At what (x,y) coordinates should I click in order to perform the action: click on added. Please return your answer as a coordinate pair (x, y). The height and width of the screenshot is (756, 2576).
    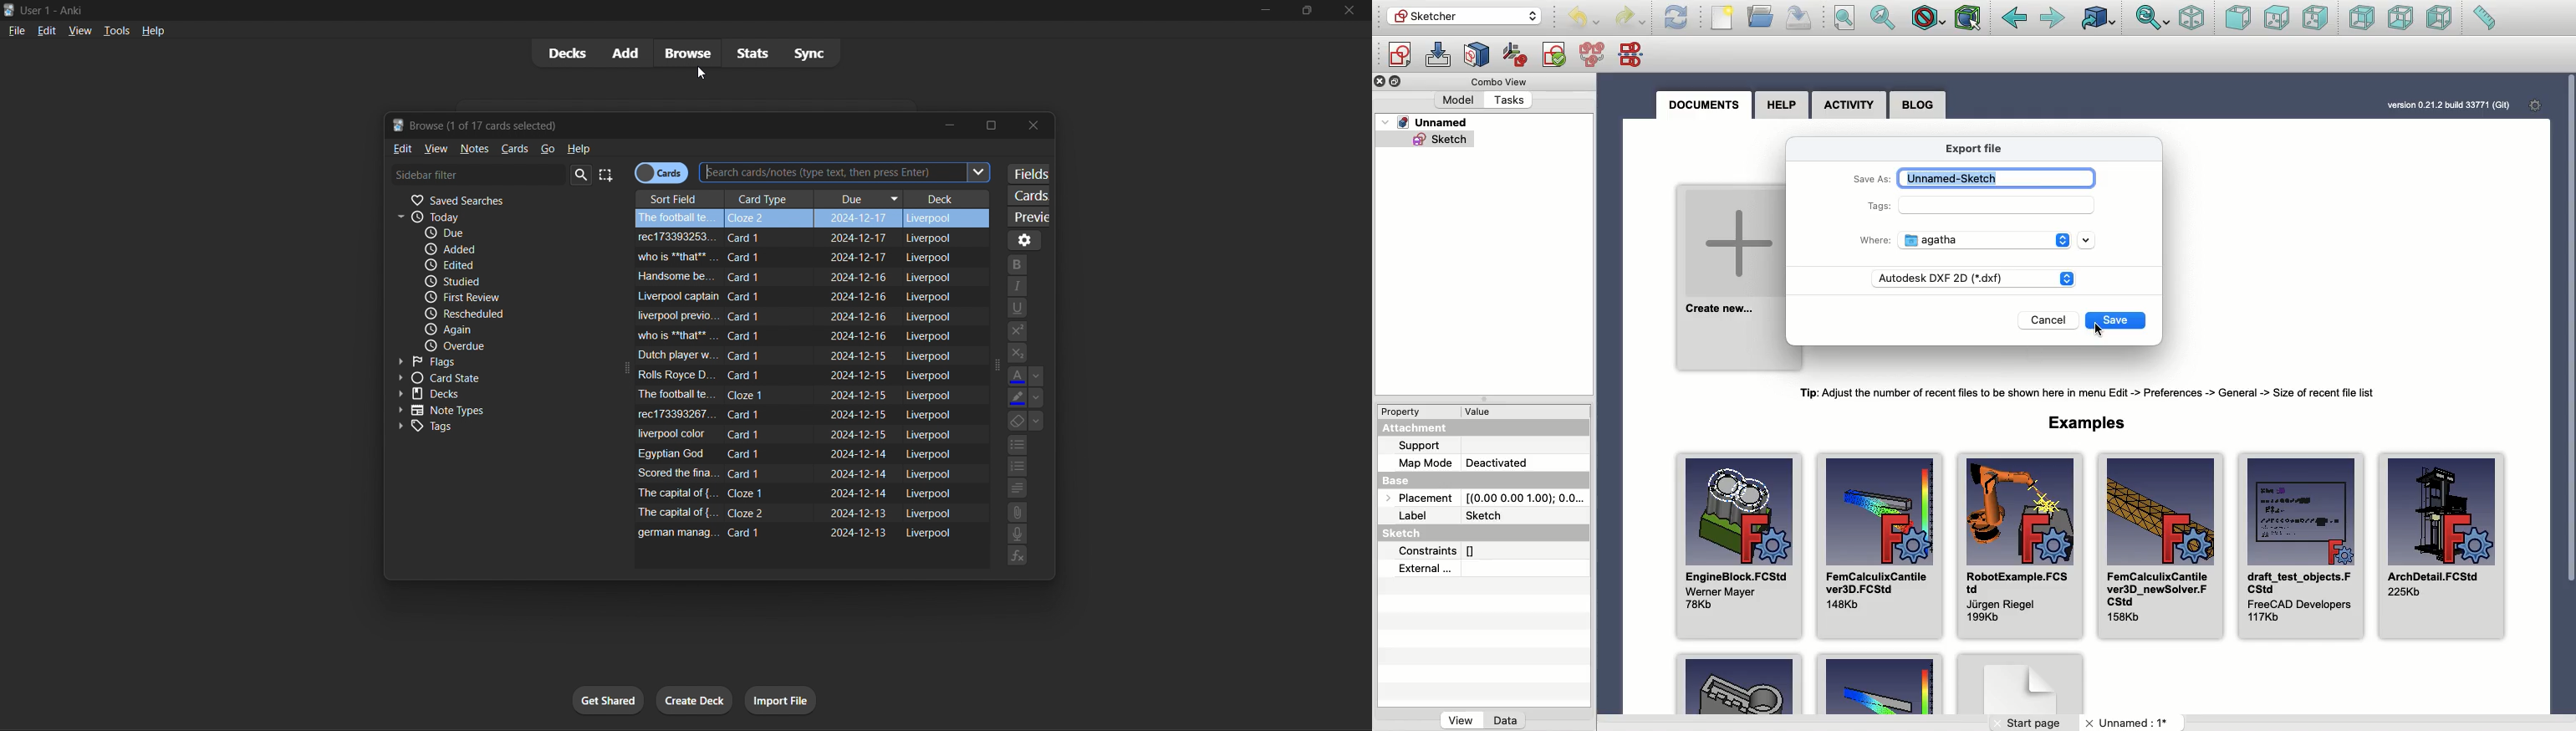
    Looking at the image, I should click on (499, 247).